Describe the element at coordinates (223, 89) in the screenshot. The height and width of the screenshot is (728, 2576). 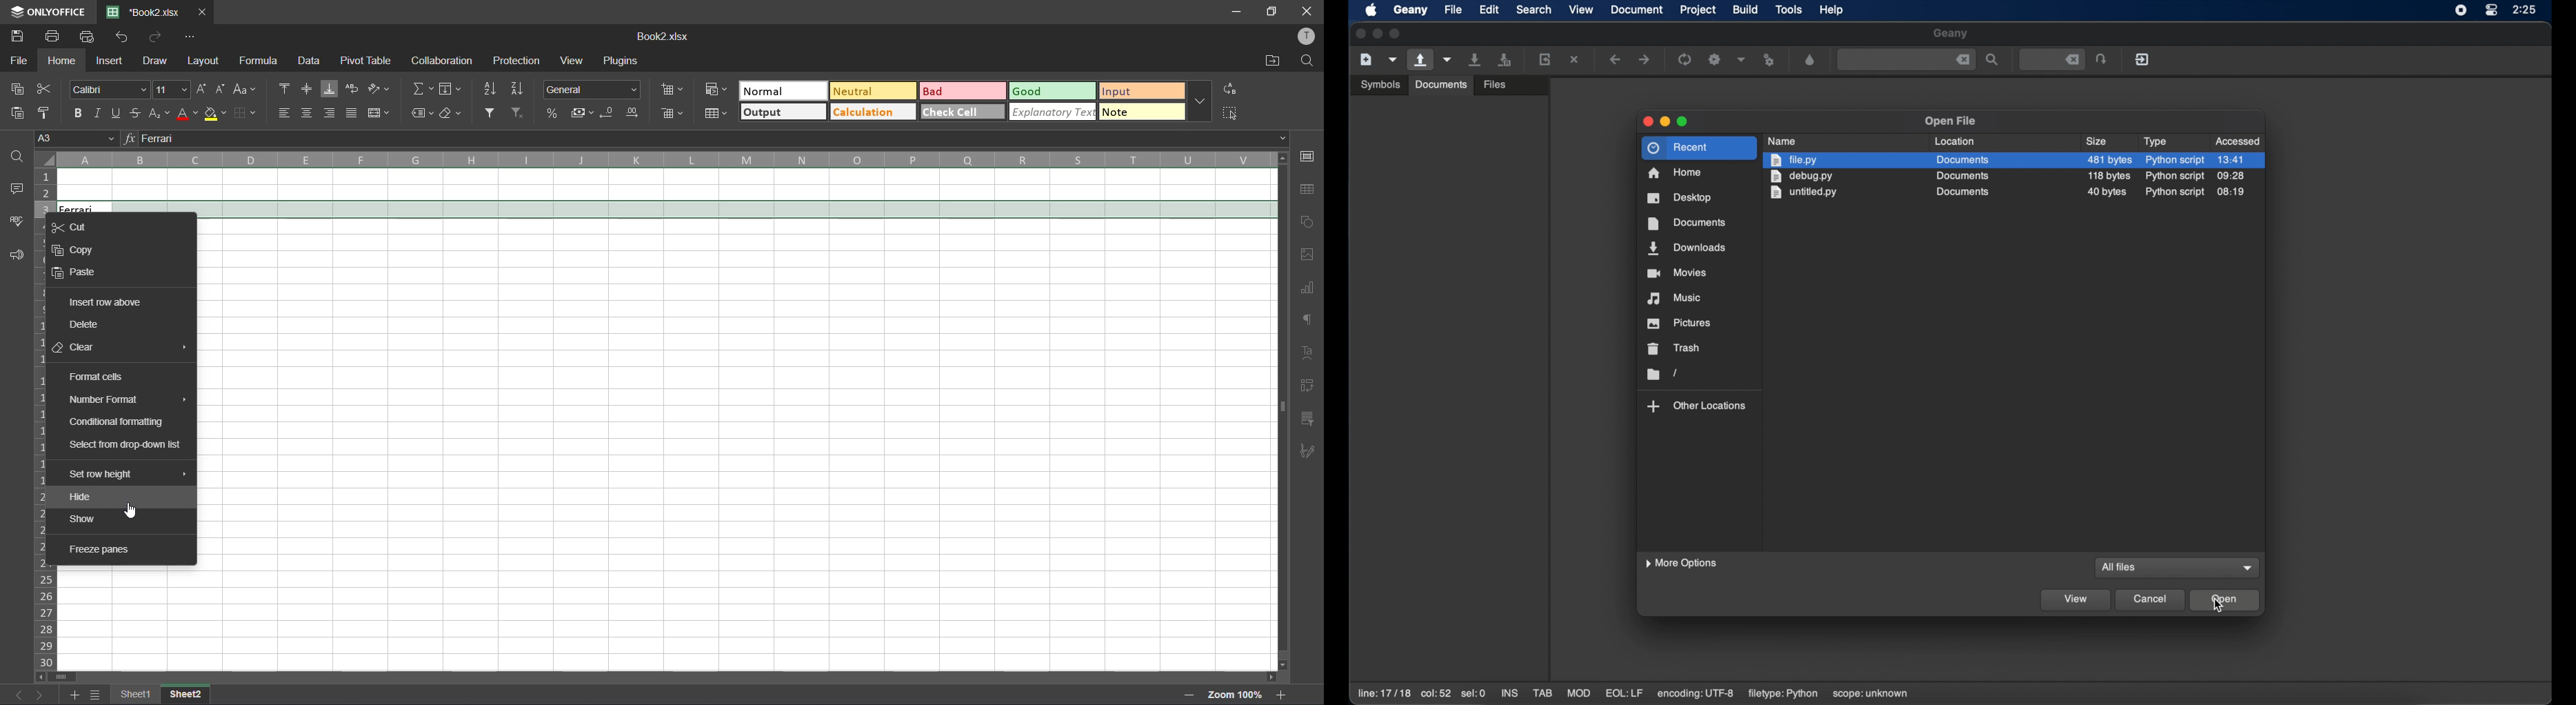
I see `decrement size` at that location.